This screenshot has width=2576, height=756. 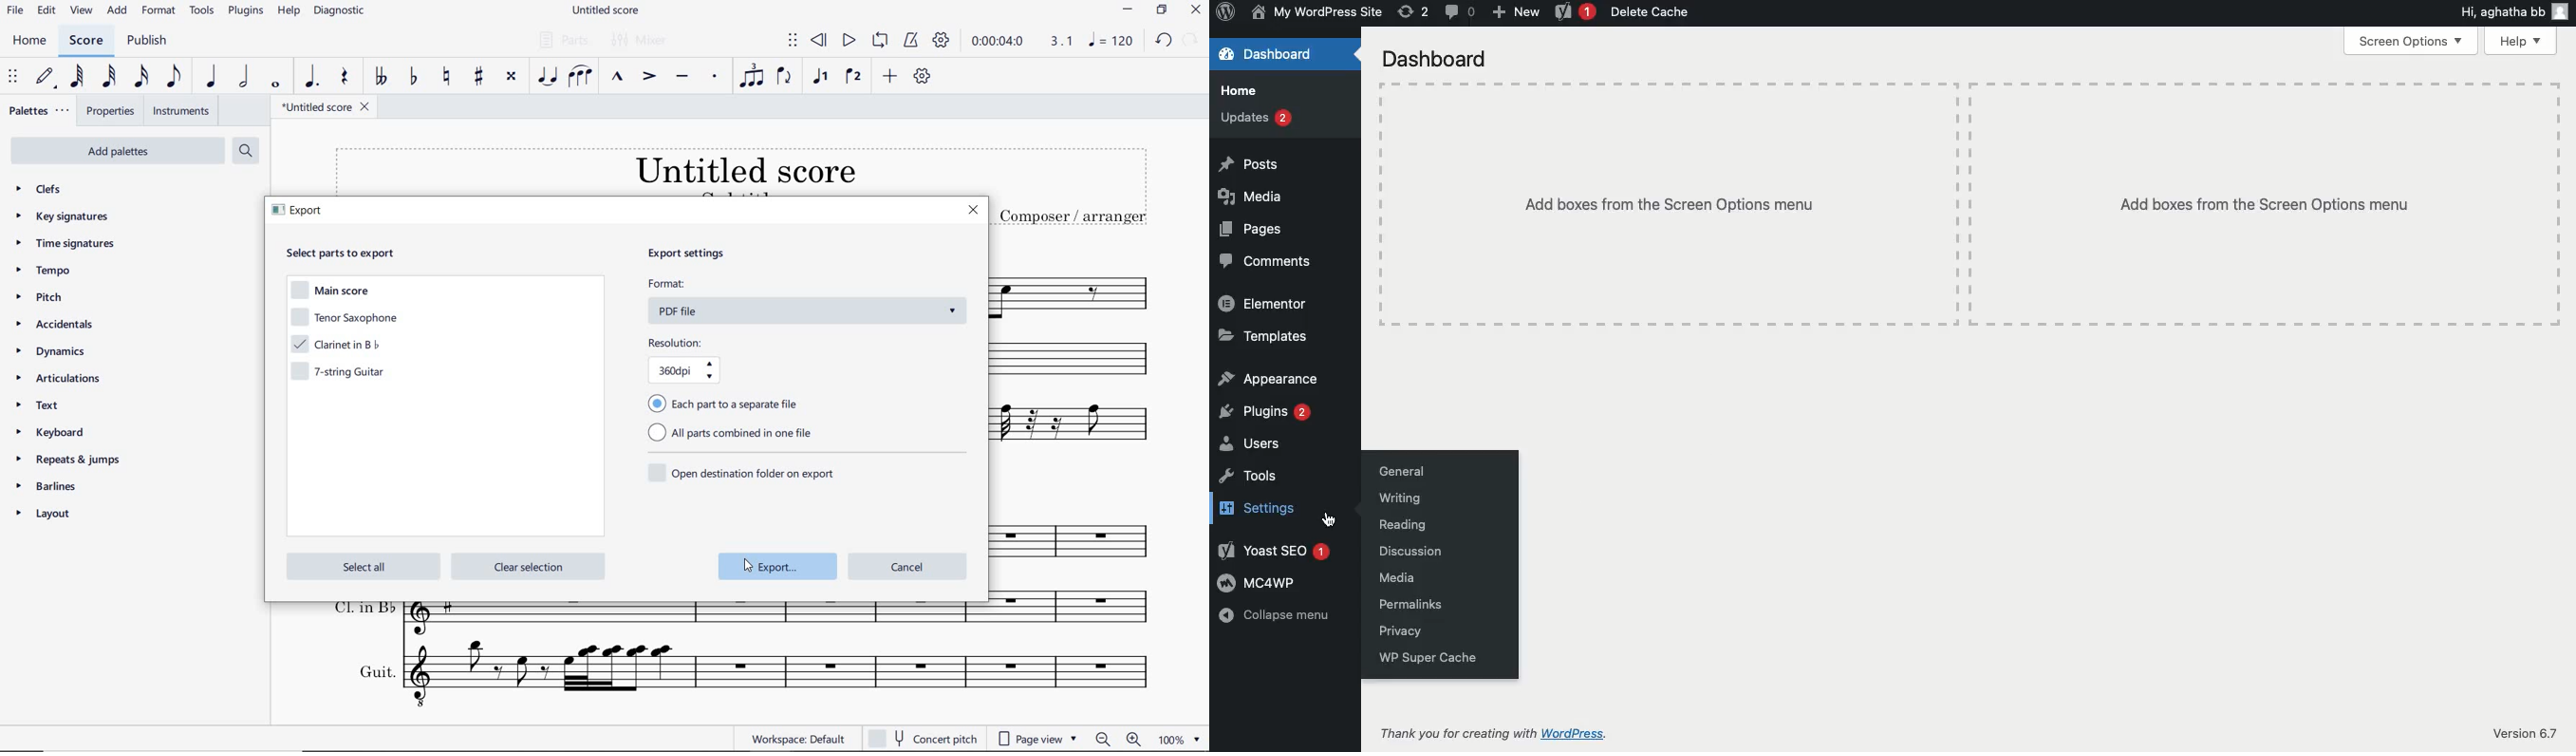 I want to click on Tools, so click(x=1247, y=476).